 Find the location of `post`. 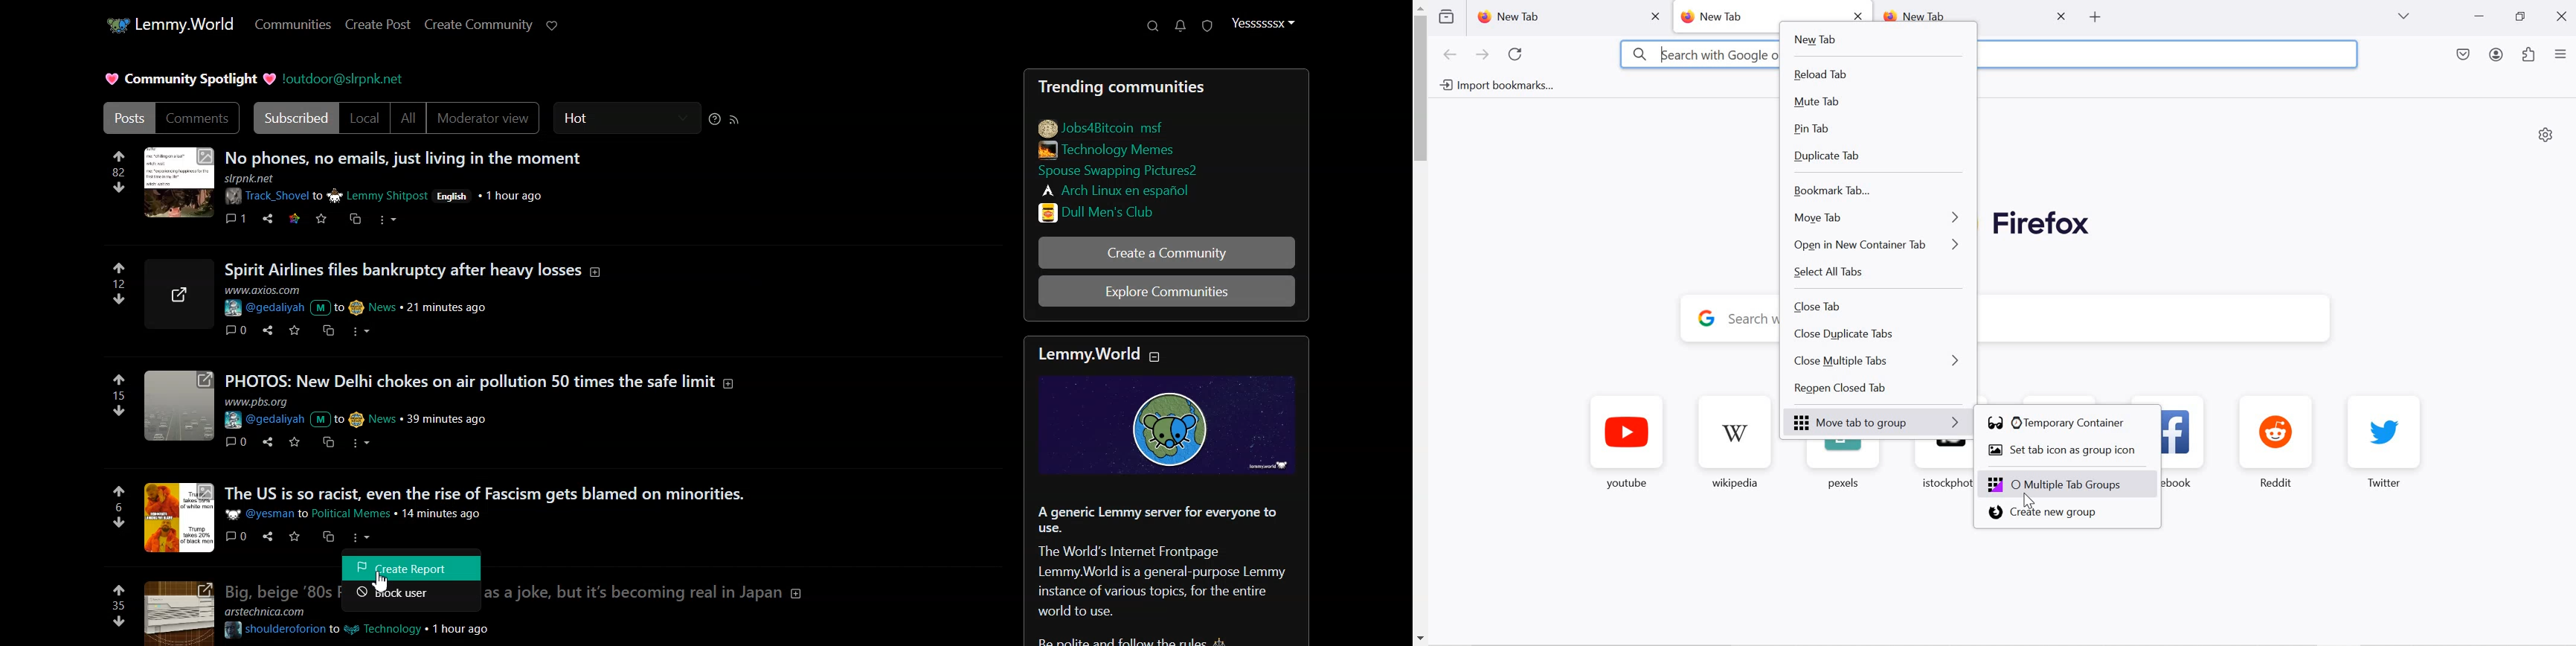

post is located at coordinates (275, 590).